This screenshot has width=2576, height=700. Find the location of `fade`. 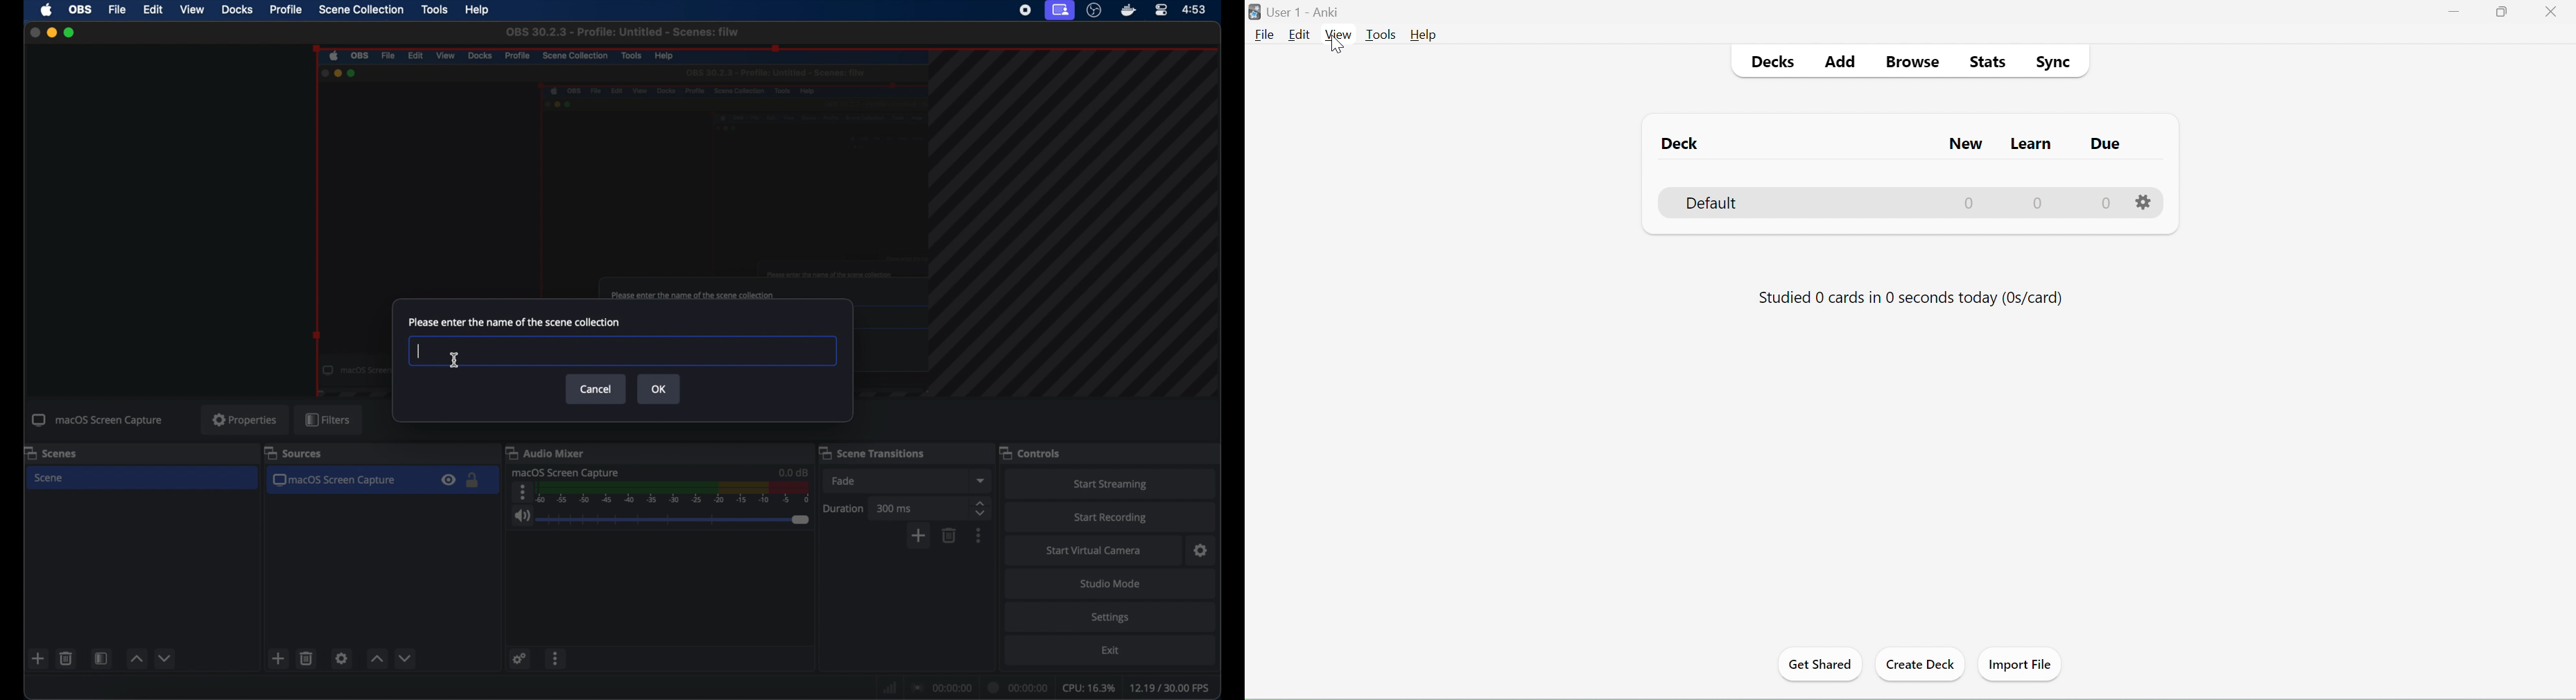

fade is located at coordinates (843, 482).